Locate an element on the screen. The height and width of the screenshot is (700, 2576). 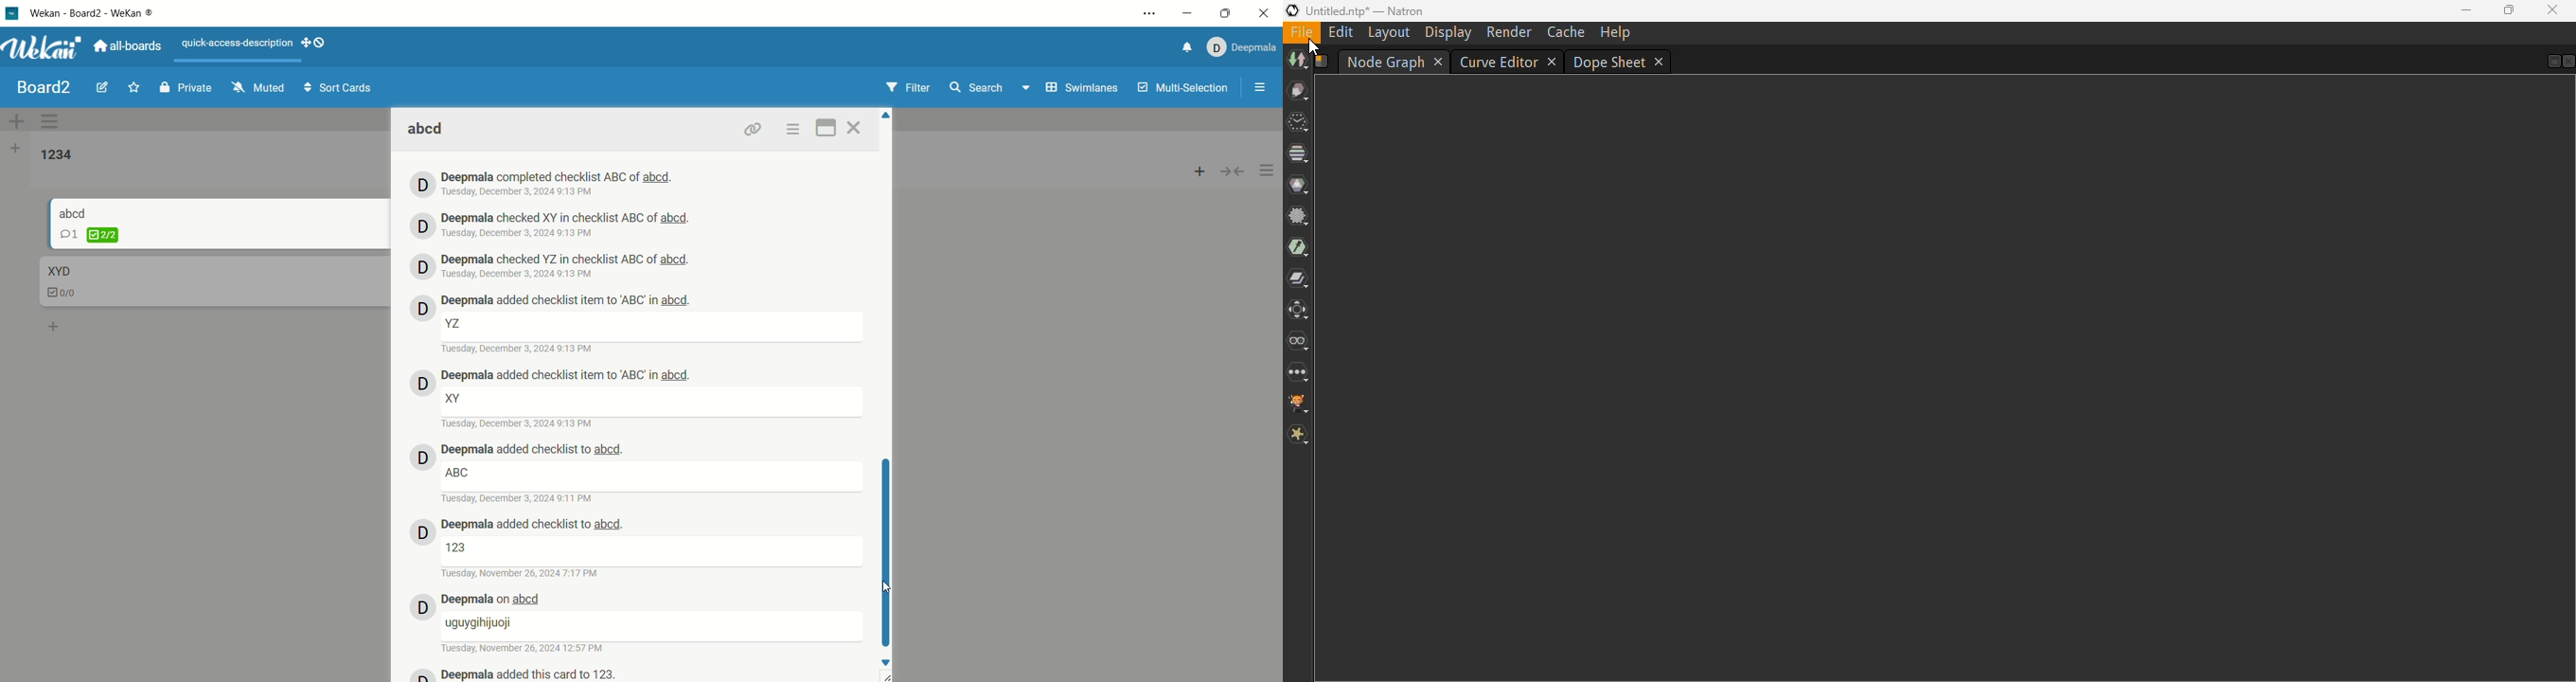
maximize is located at coordinates (827, 126).